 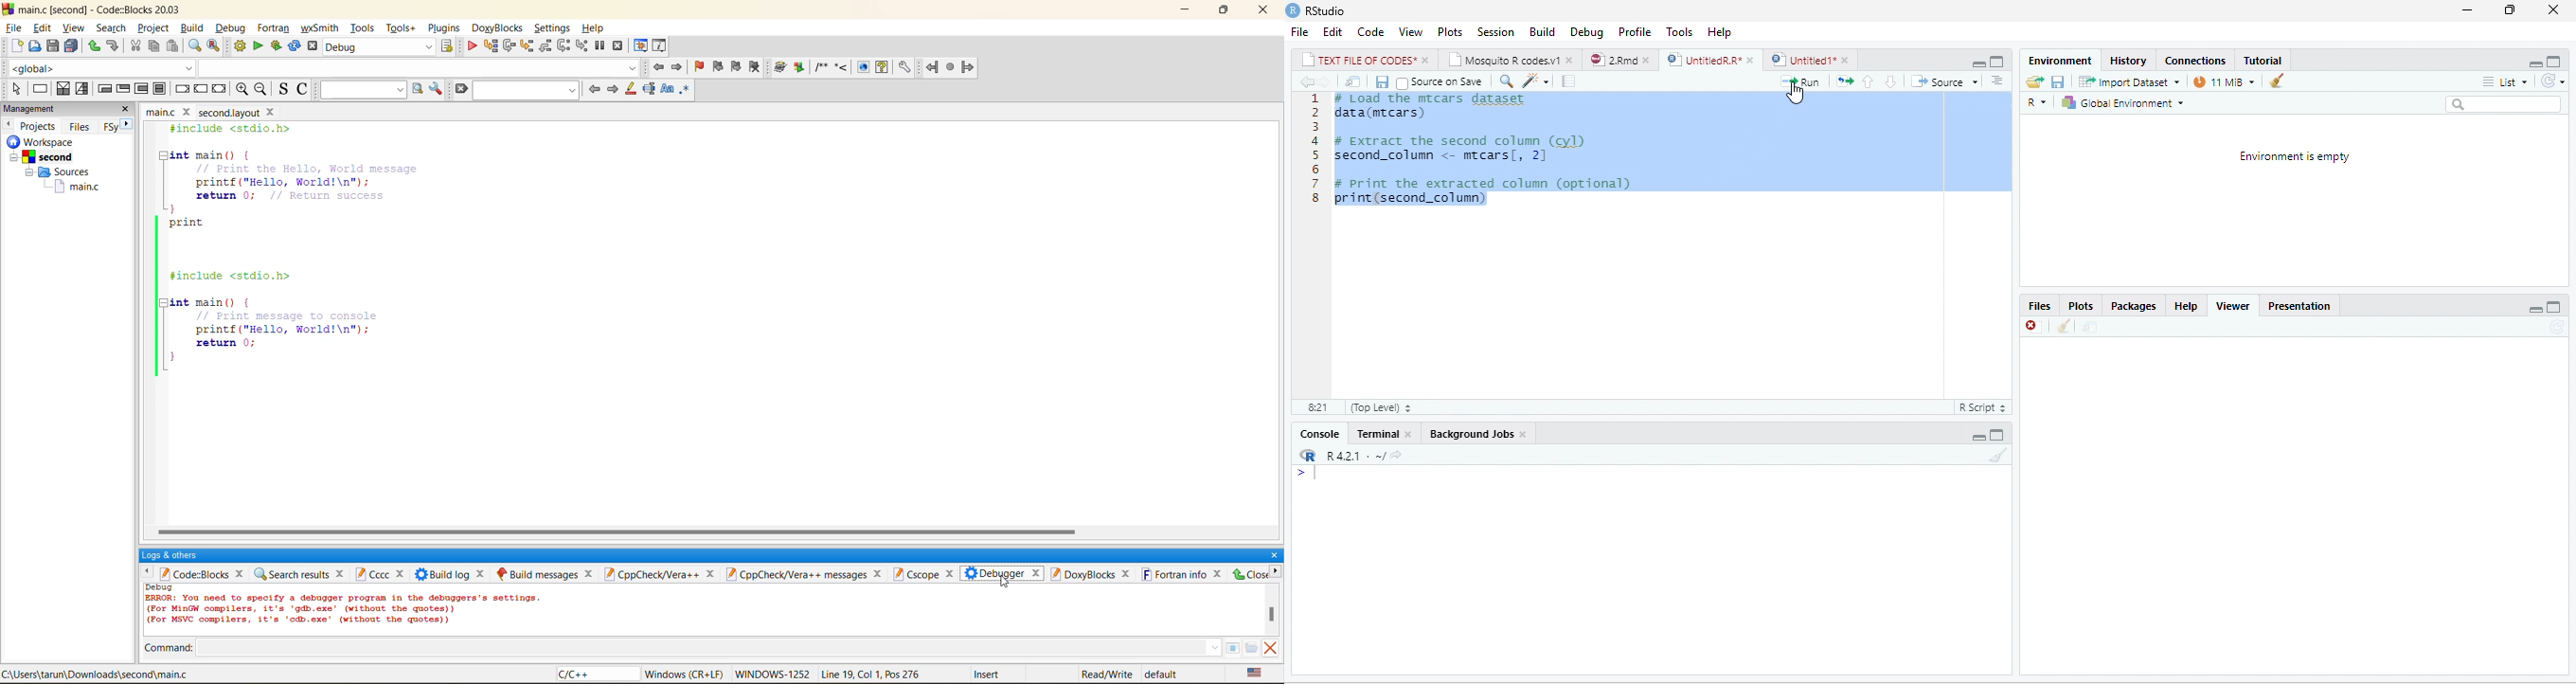 I want to click on next, so click(x=1328, y=82).